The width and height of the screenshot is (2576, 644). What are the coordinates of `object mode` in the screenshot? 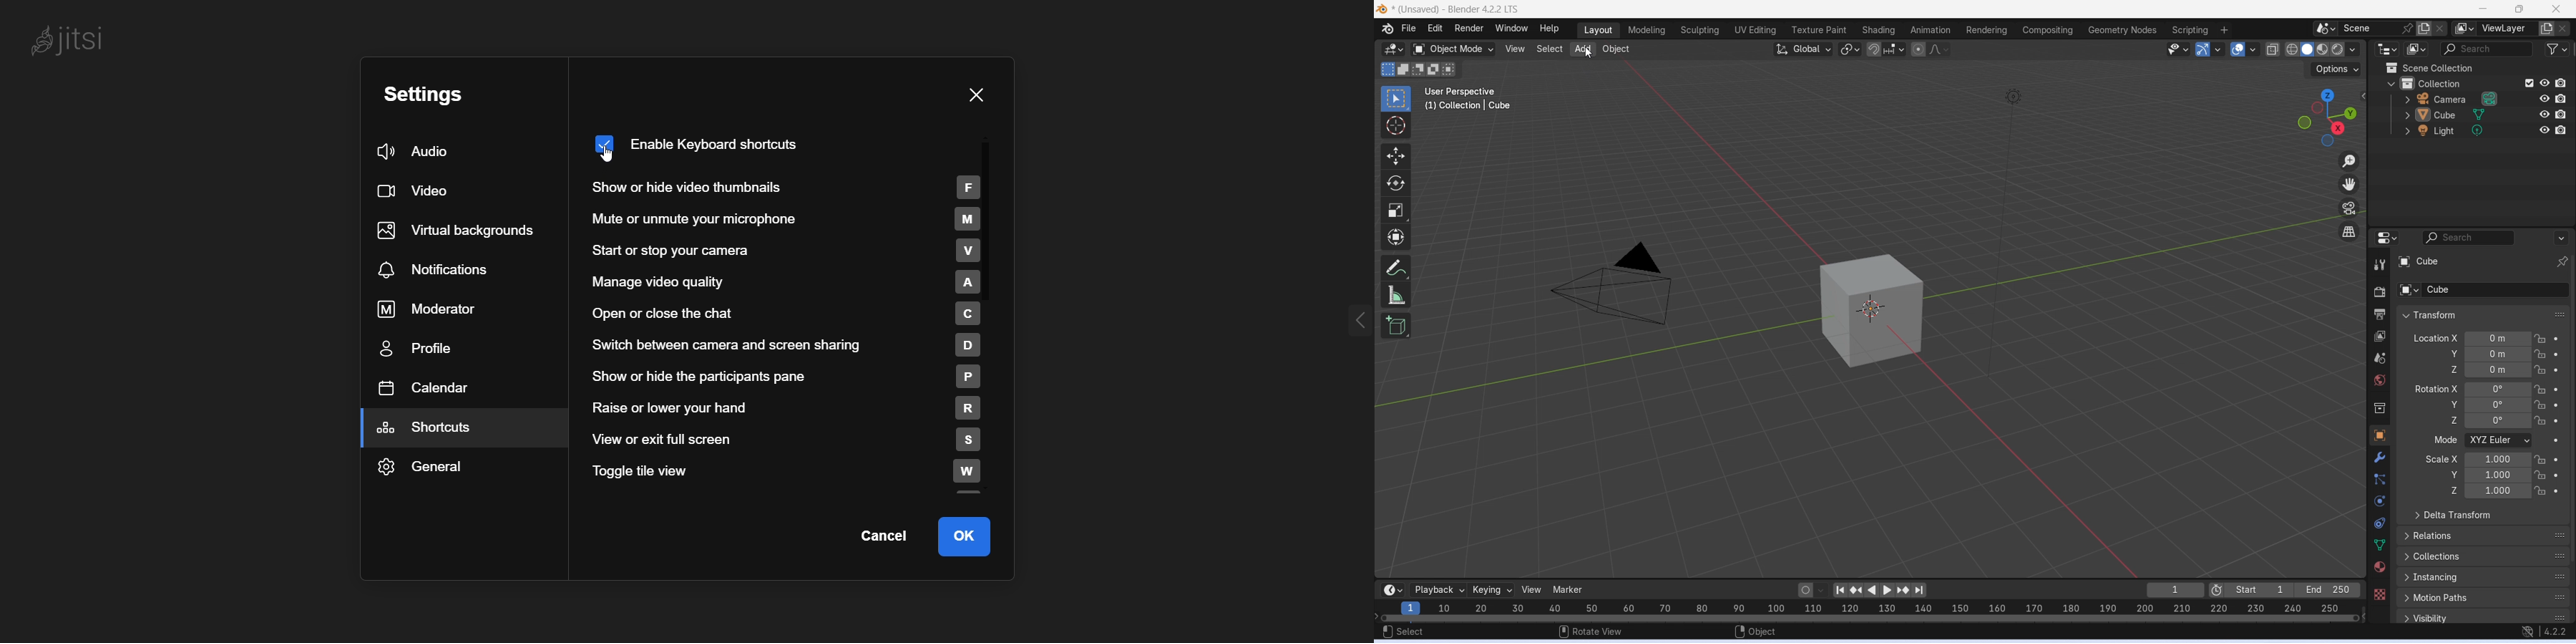 It's located at (1453, 50).